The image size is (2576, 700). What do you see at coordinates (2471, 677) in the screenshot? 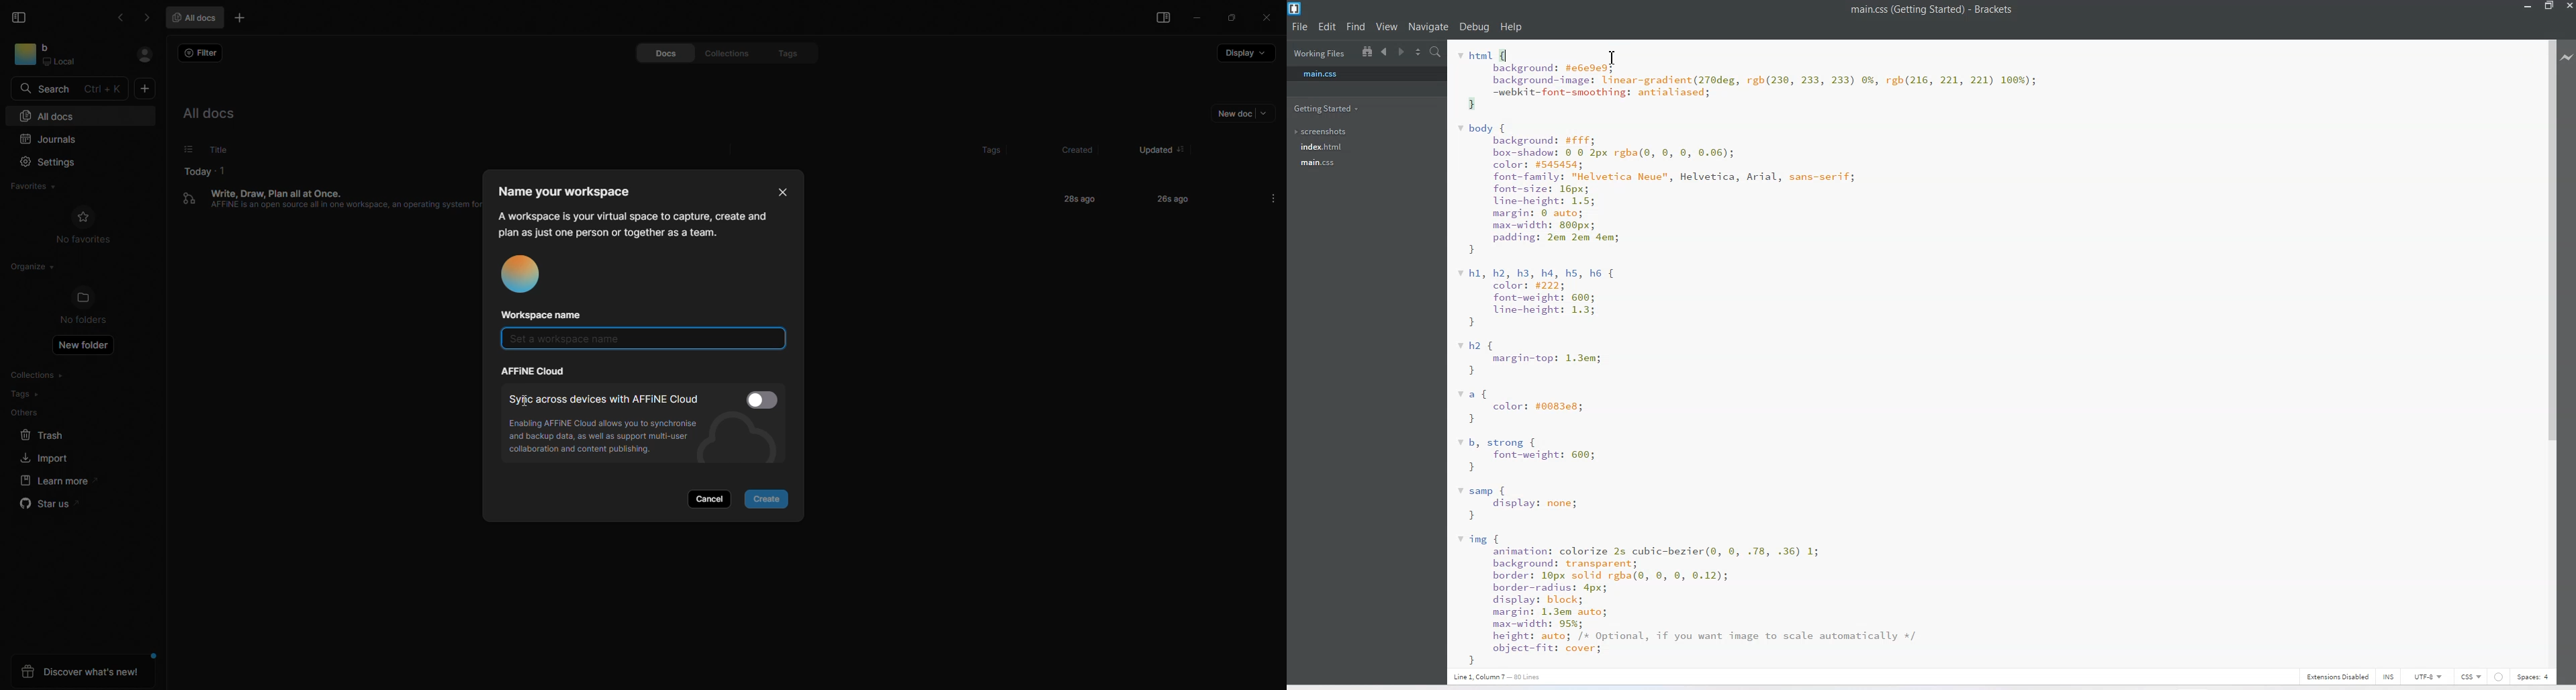
I see `CSS` at bounding box center [2471, 677].